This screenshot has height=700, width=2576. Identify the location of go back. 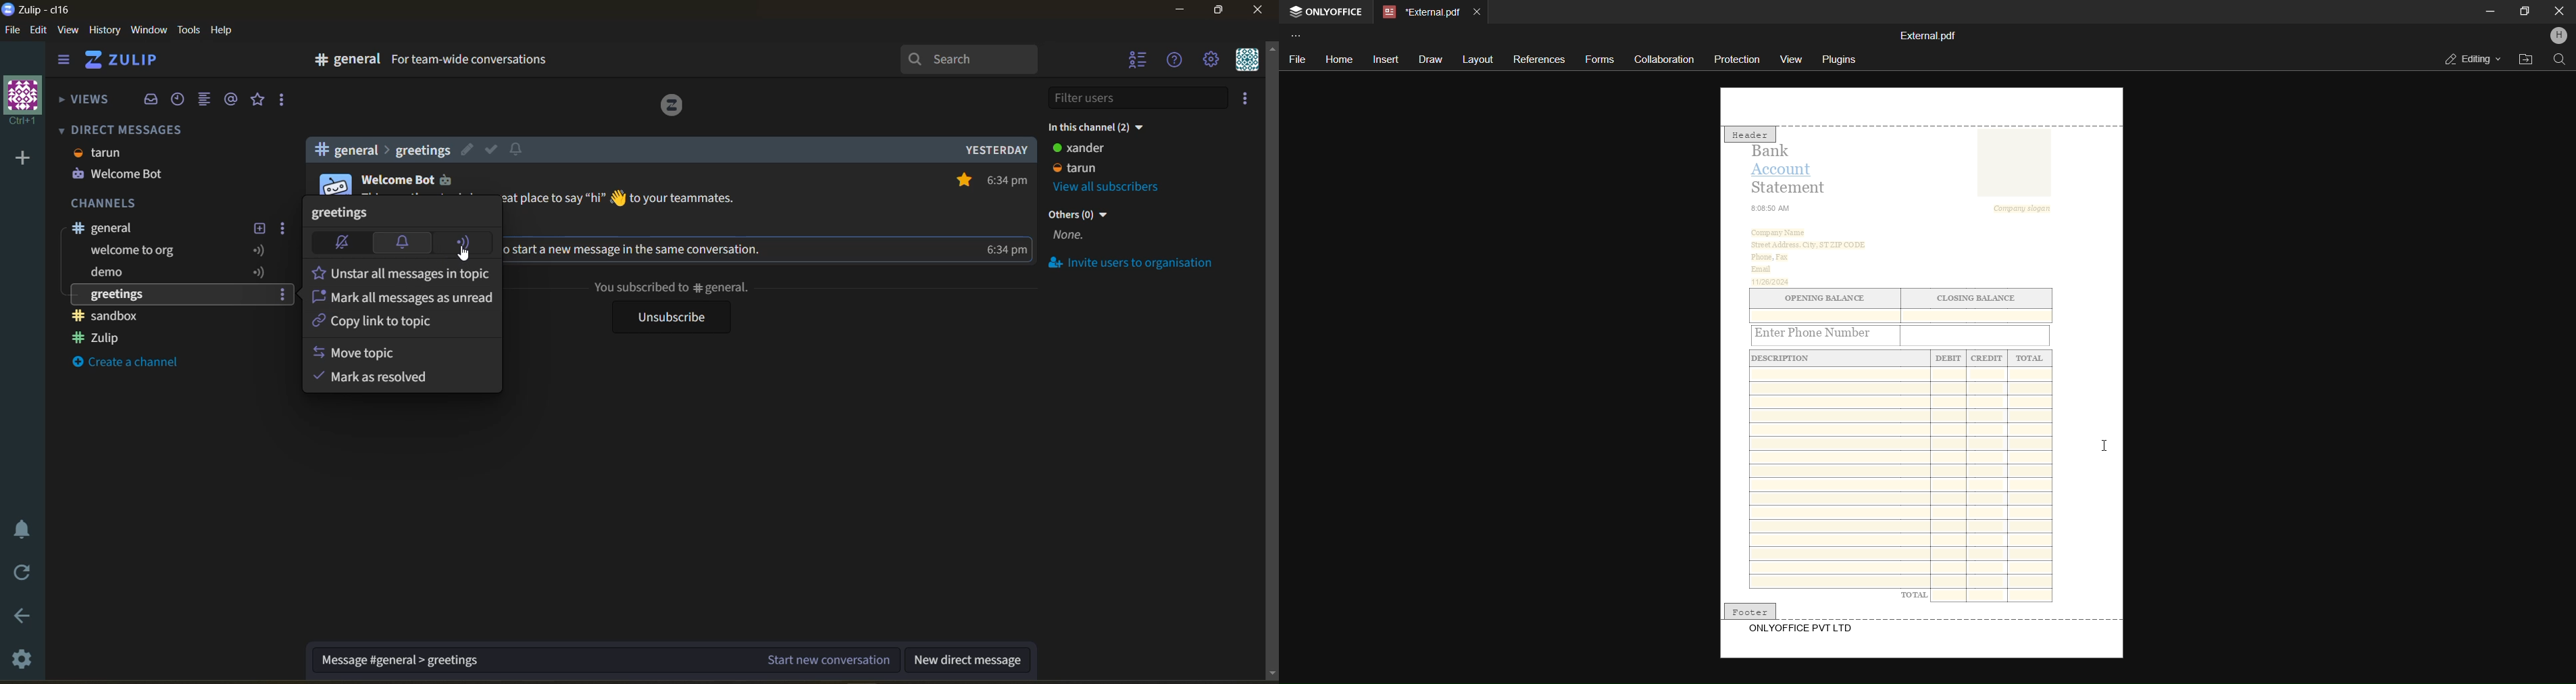
(21, 618).